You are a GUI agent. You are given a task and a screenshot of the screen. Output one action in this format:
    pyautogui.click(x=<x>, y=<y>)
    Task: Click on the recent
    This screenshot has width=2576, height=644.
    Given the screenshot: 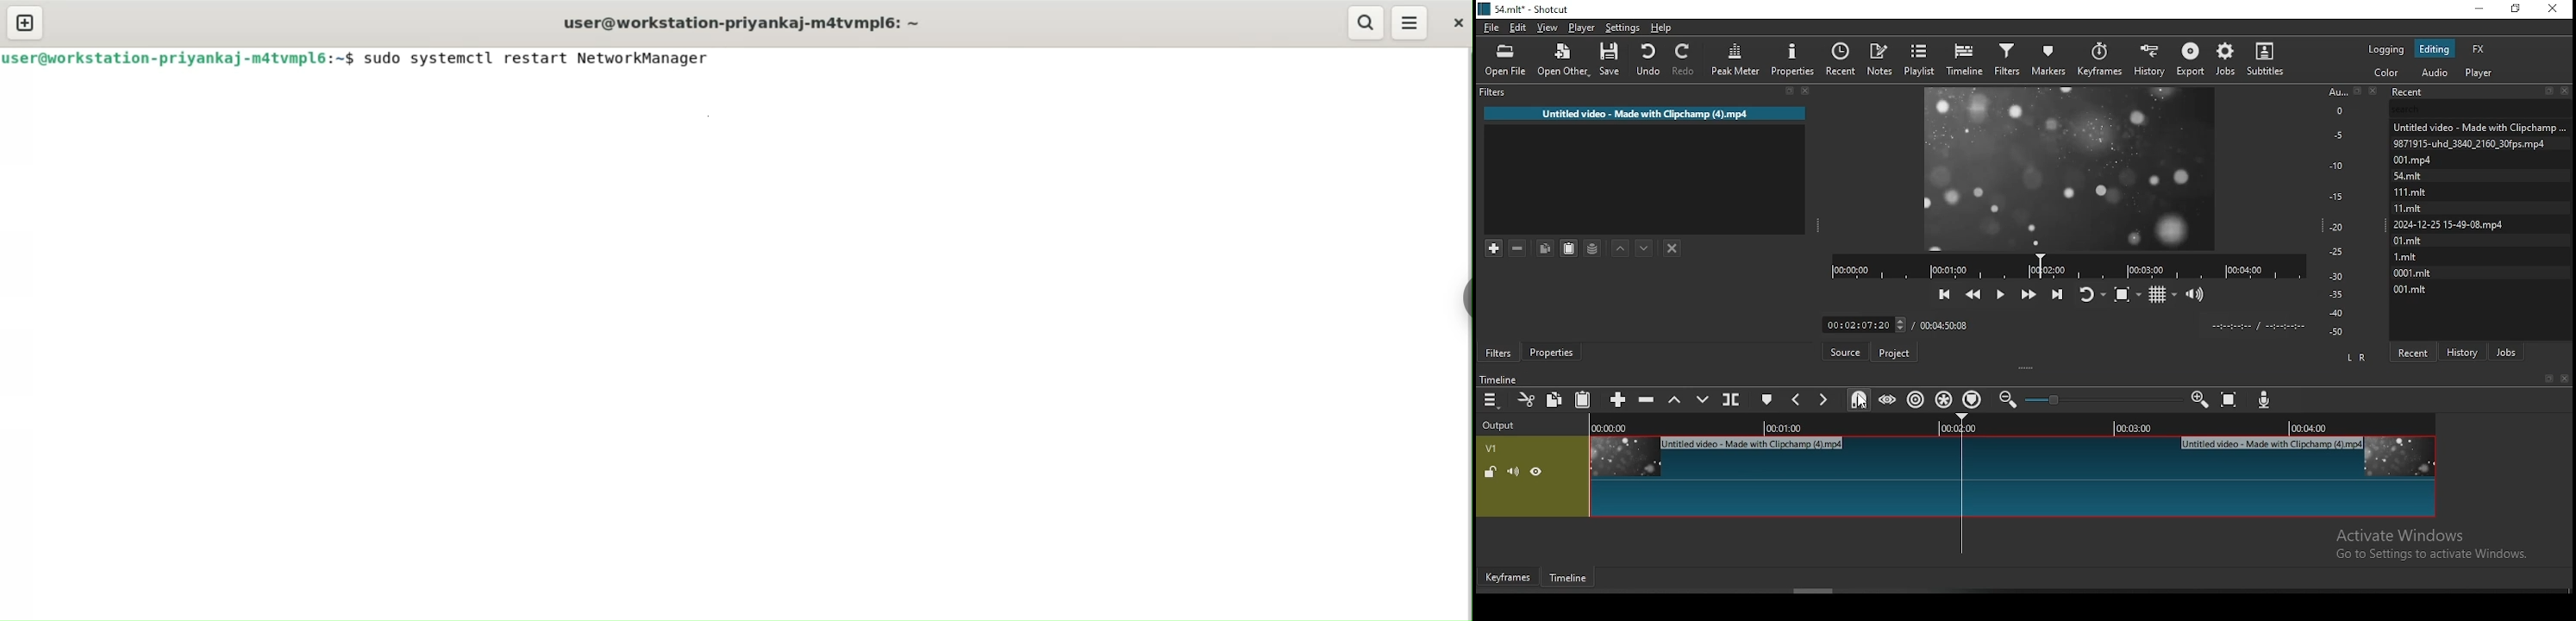 What is the action you would take?
    pyautogui.click(x=2417, y=351)
    